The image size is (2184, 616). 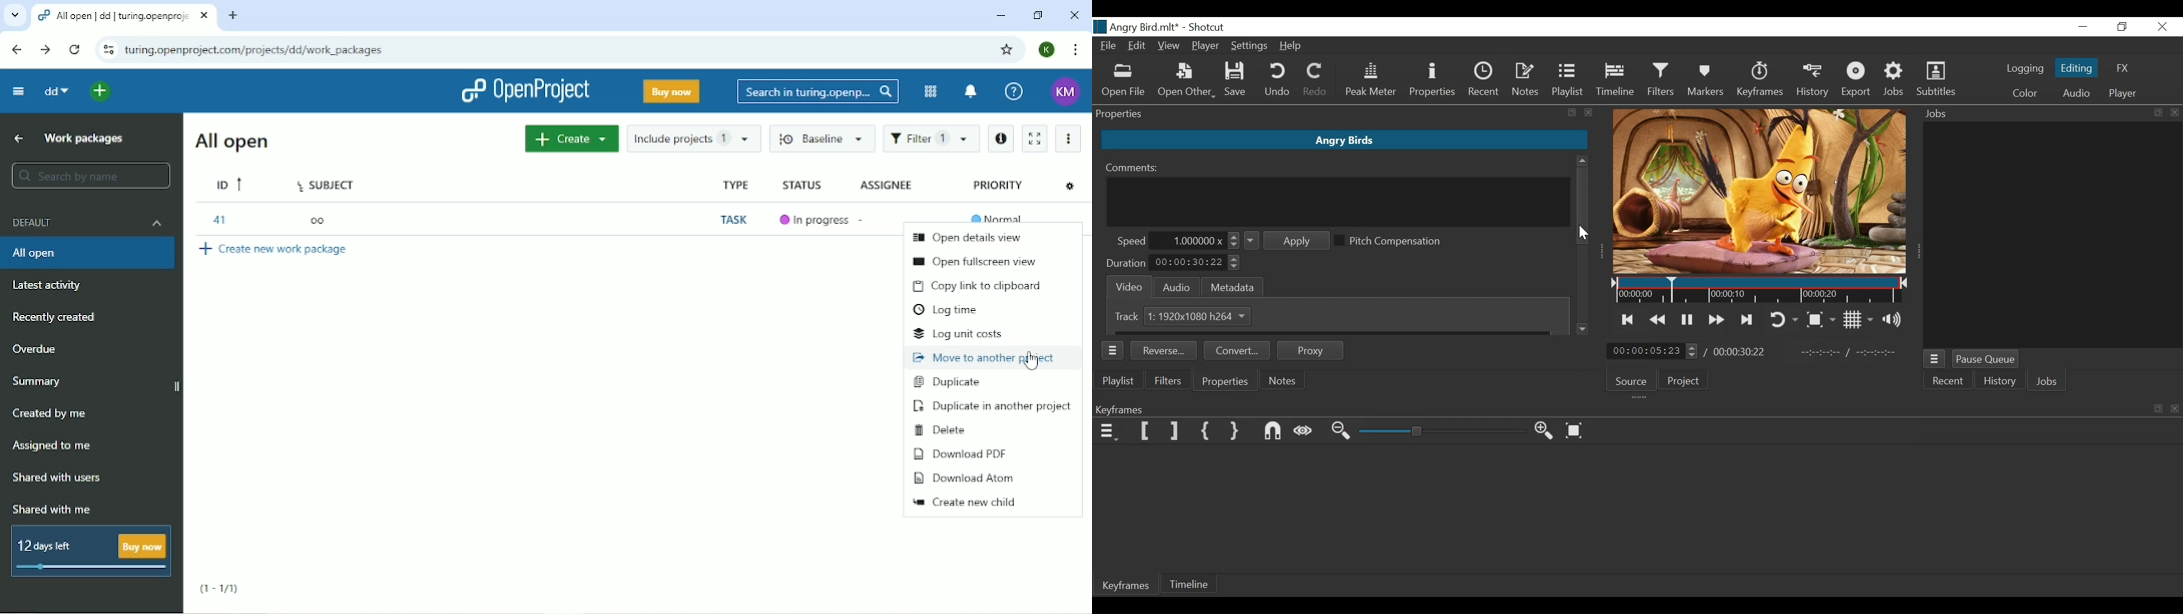 I want to click on Work packages, so click(x=87, y=139).